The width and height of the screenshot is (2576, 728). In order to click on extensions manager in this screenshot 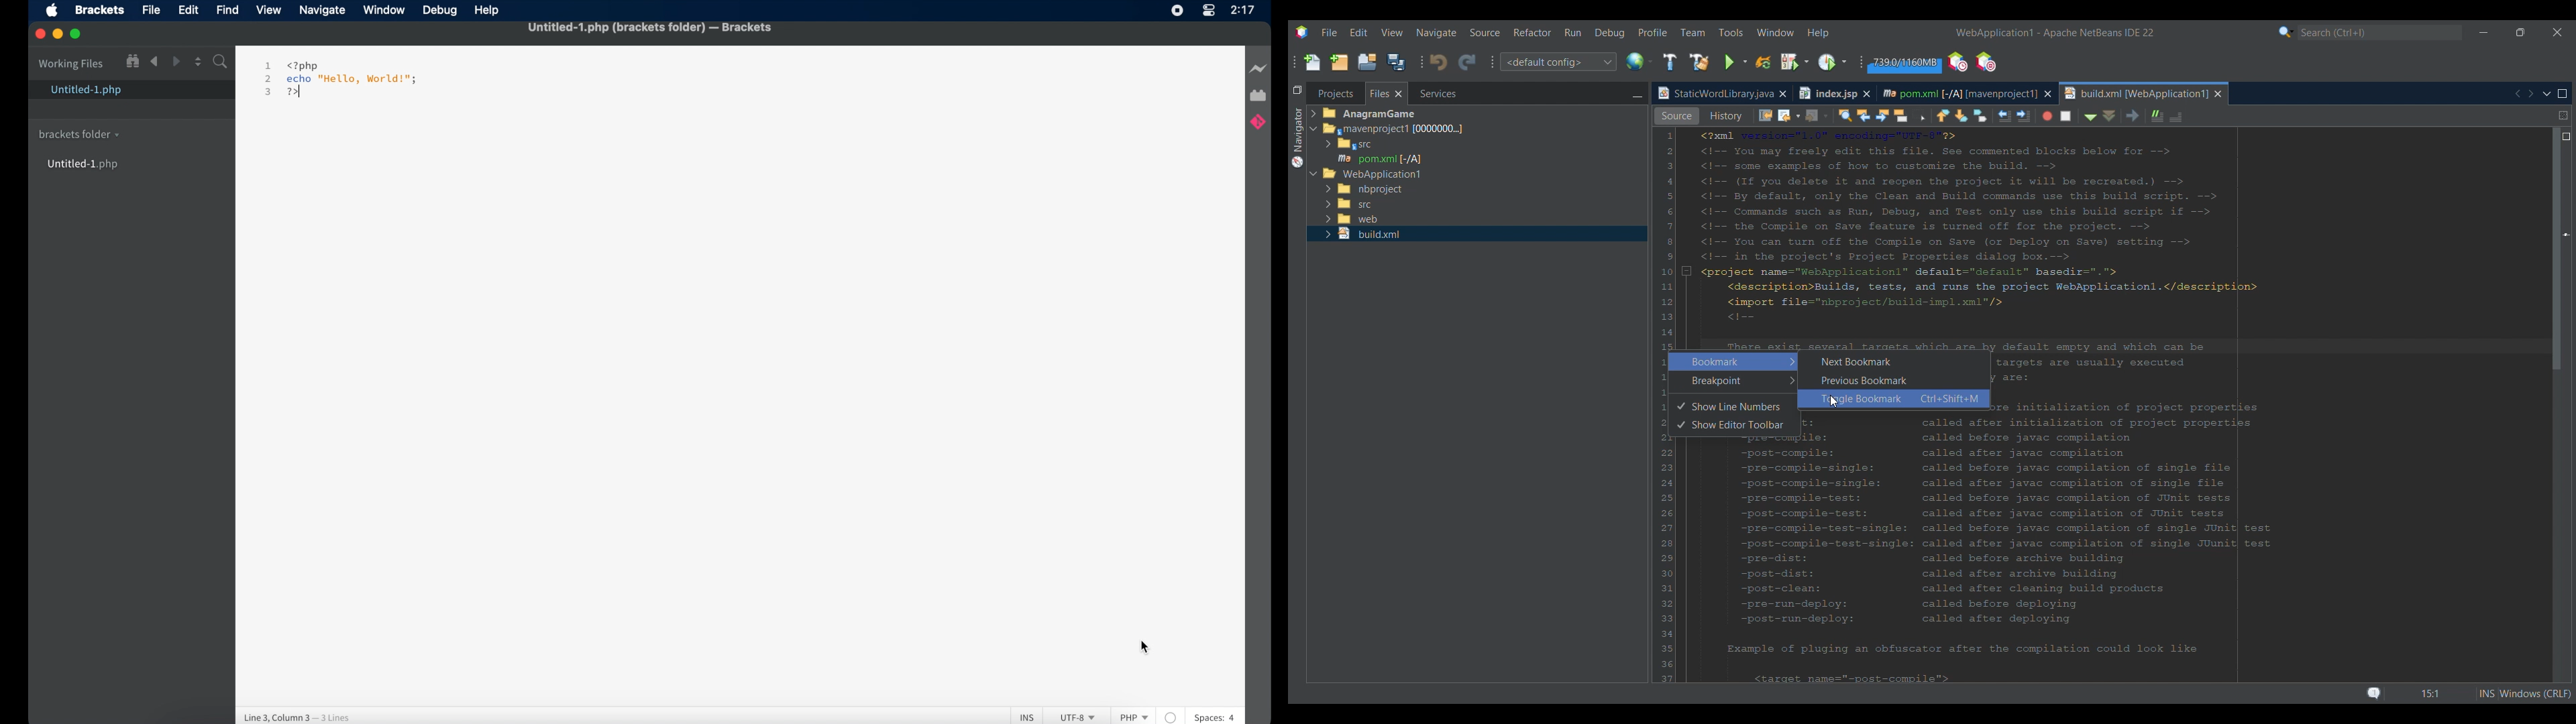, I will do `click(1258, 95)`.